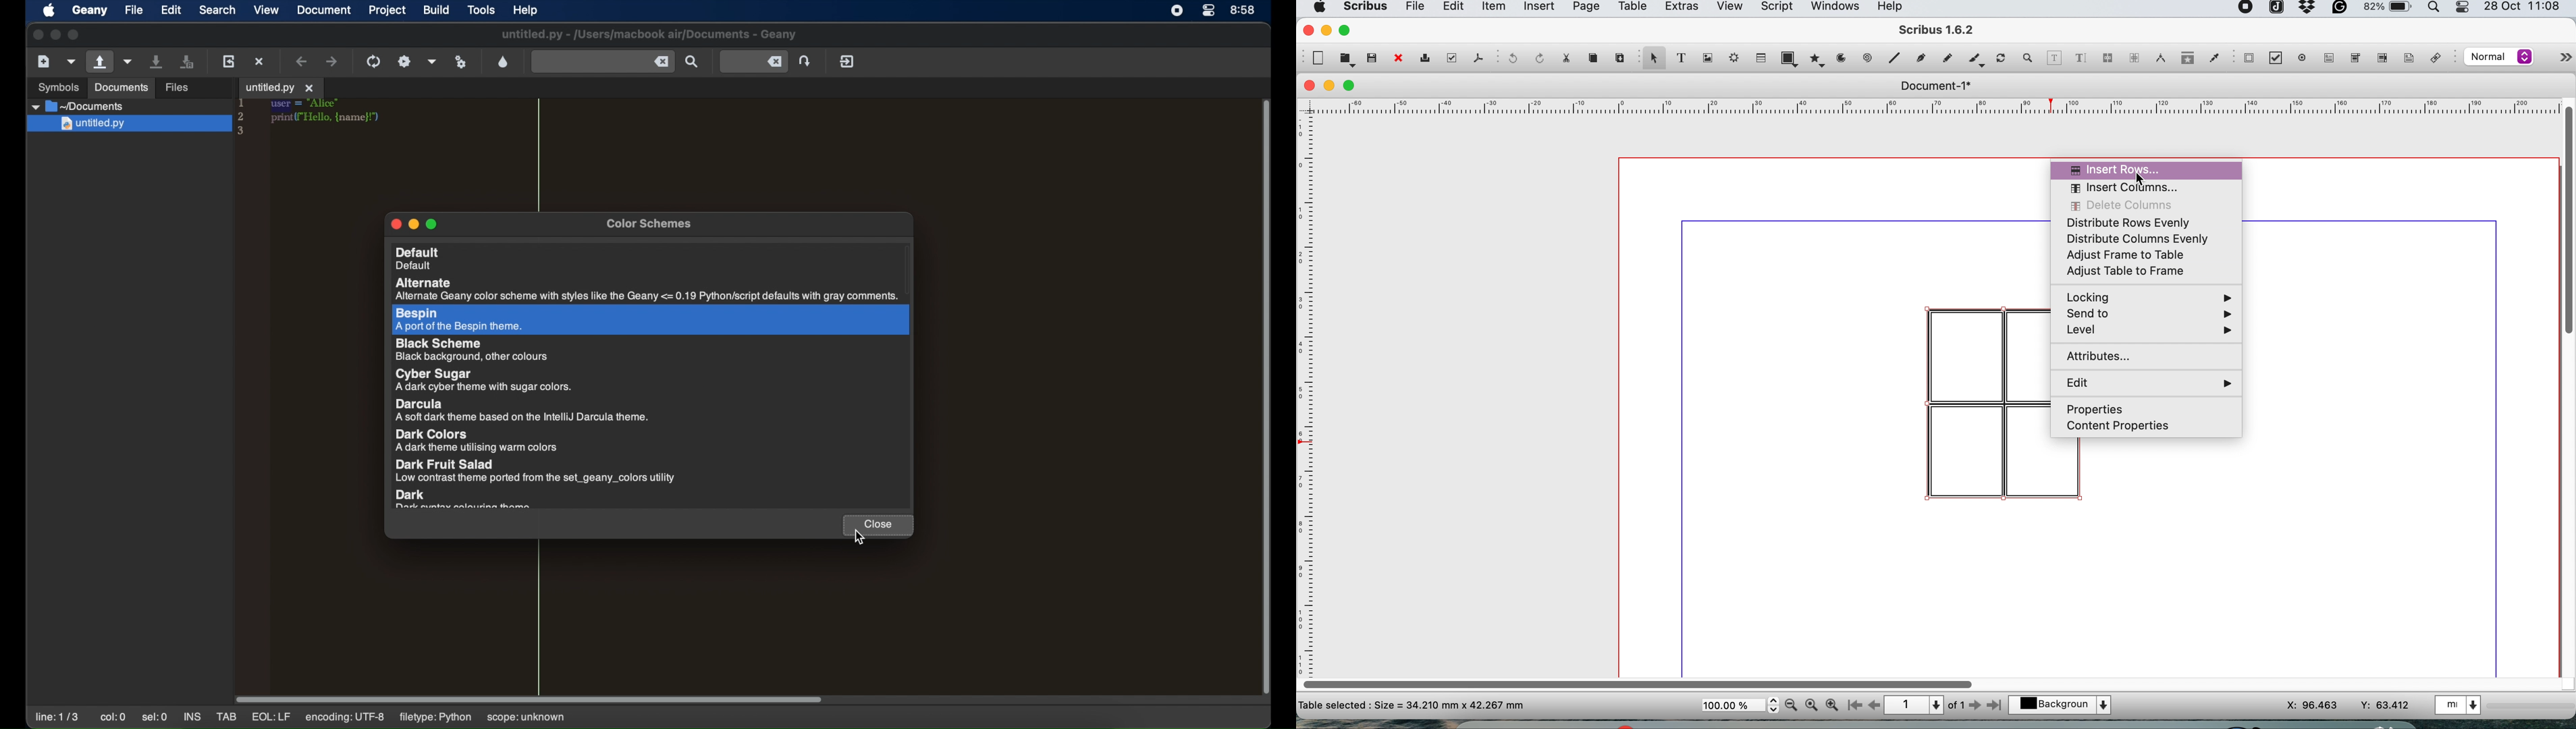 This screenshot has height=756, width=2576. What do you see at coordinates (1330, 86) in the screenshot?
I see `minimise` at bounding box center [1330, 86].